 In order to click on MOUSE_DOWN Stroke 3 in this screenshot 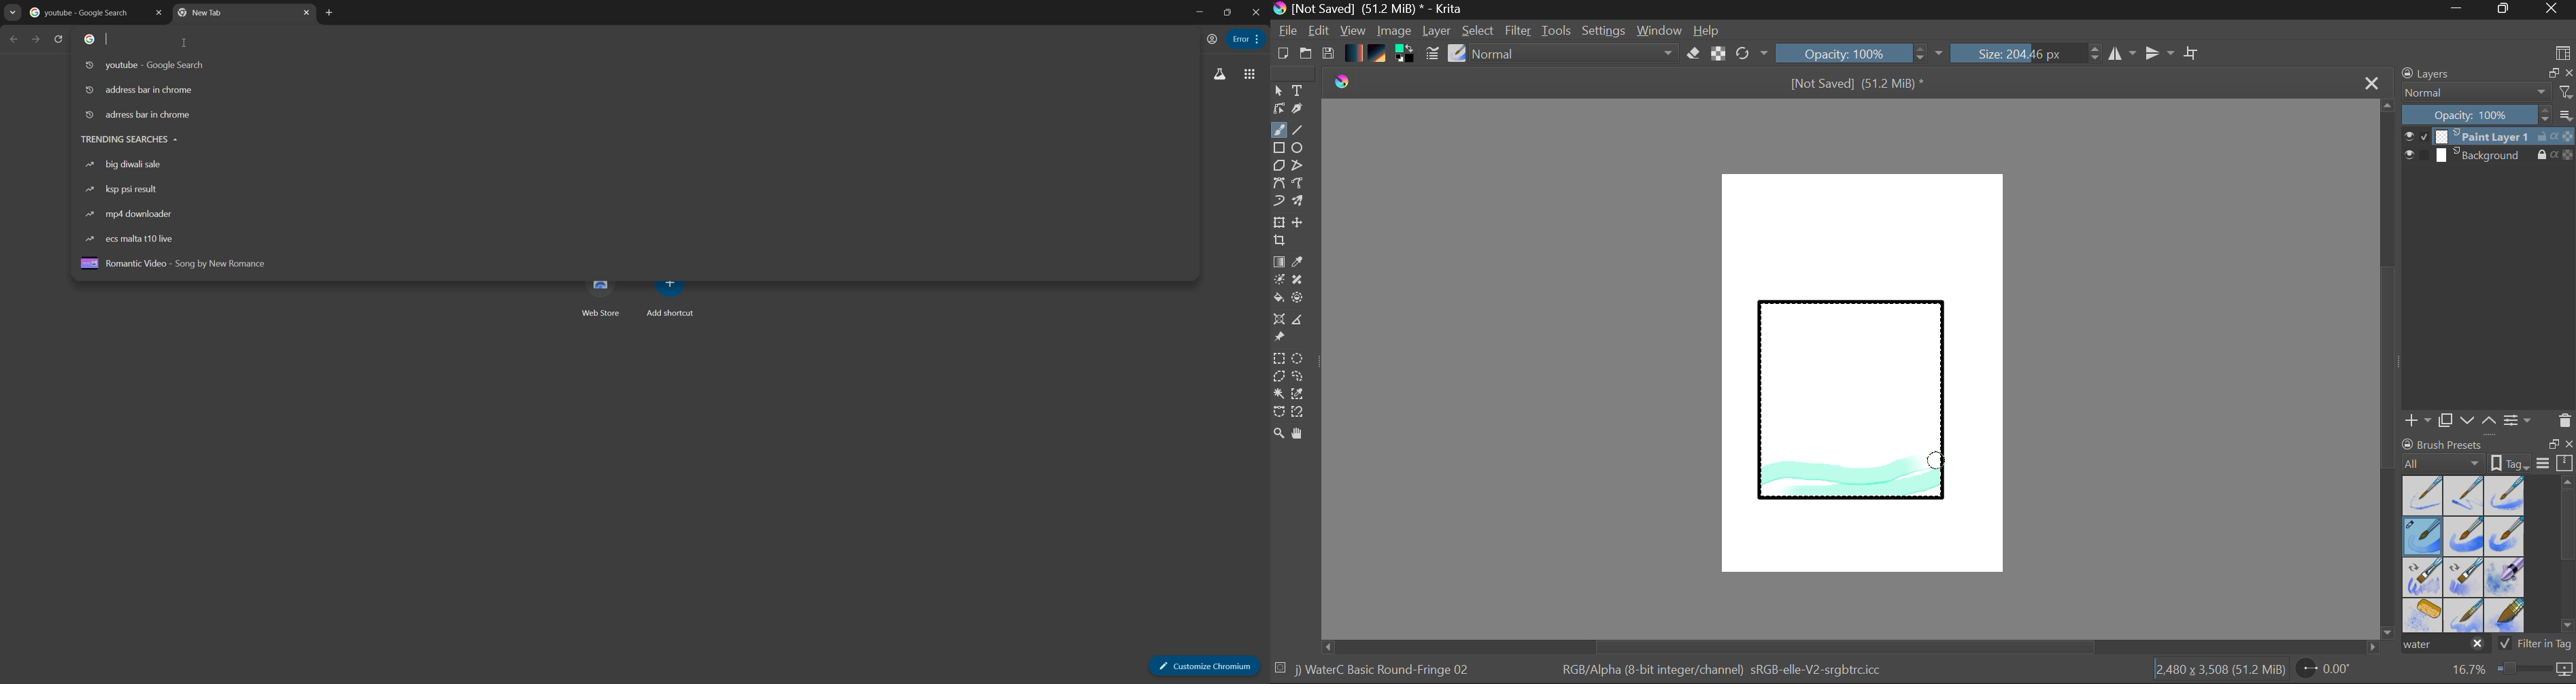, I will do `click(1935, 460)`.